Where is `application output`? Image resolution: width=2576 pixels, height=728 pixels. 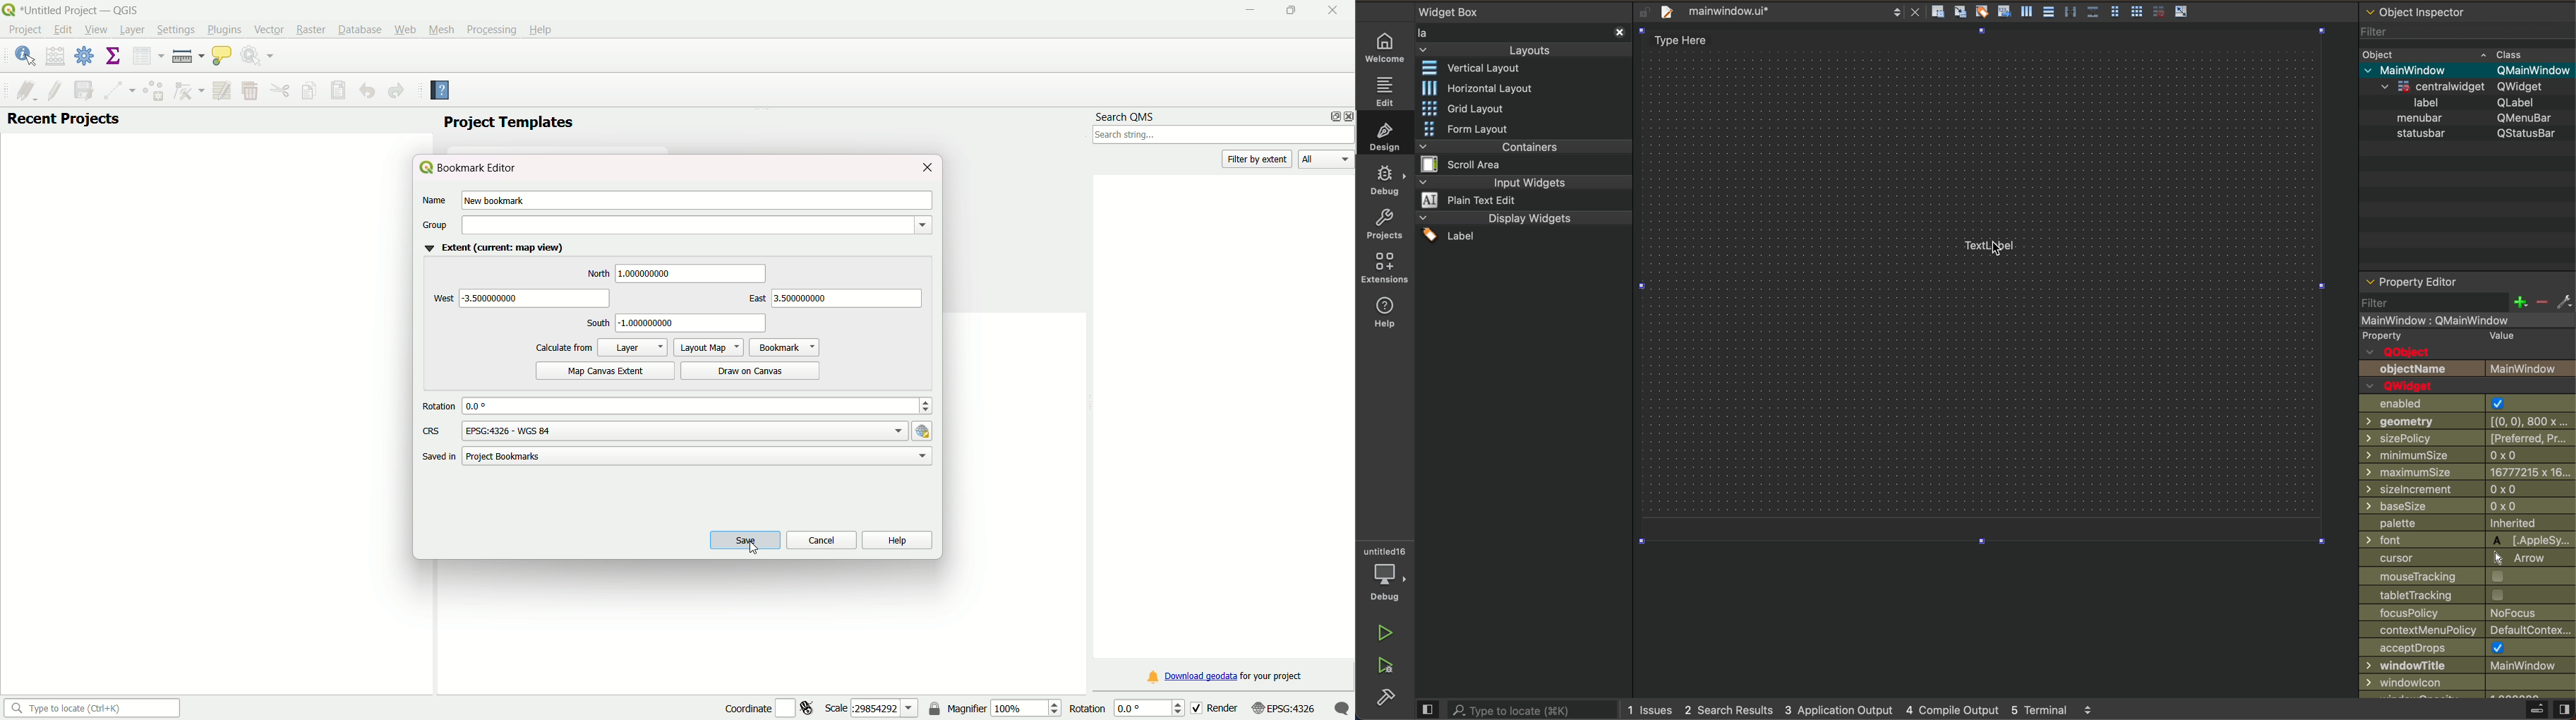 application output is located at coordinates (1840, 711).